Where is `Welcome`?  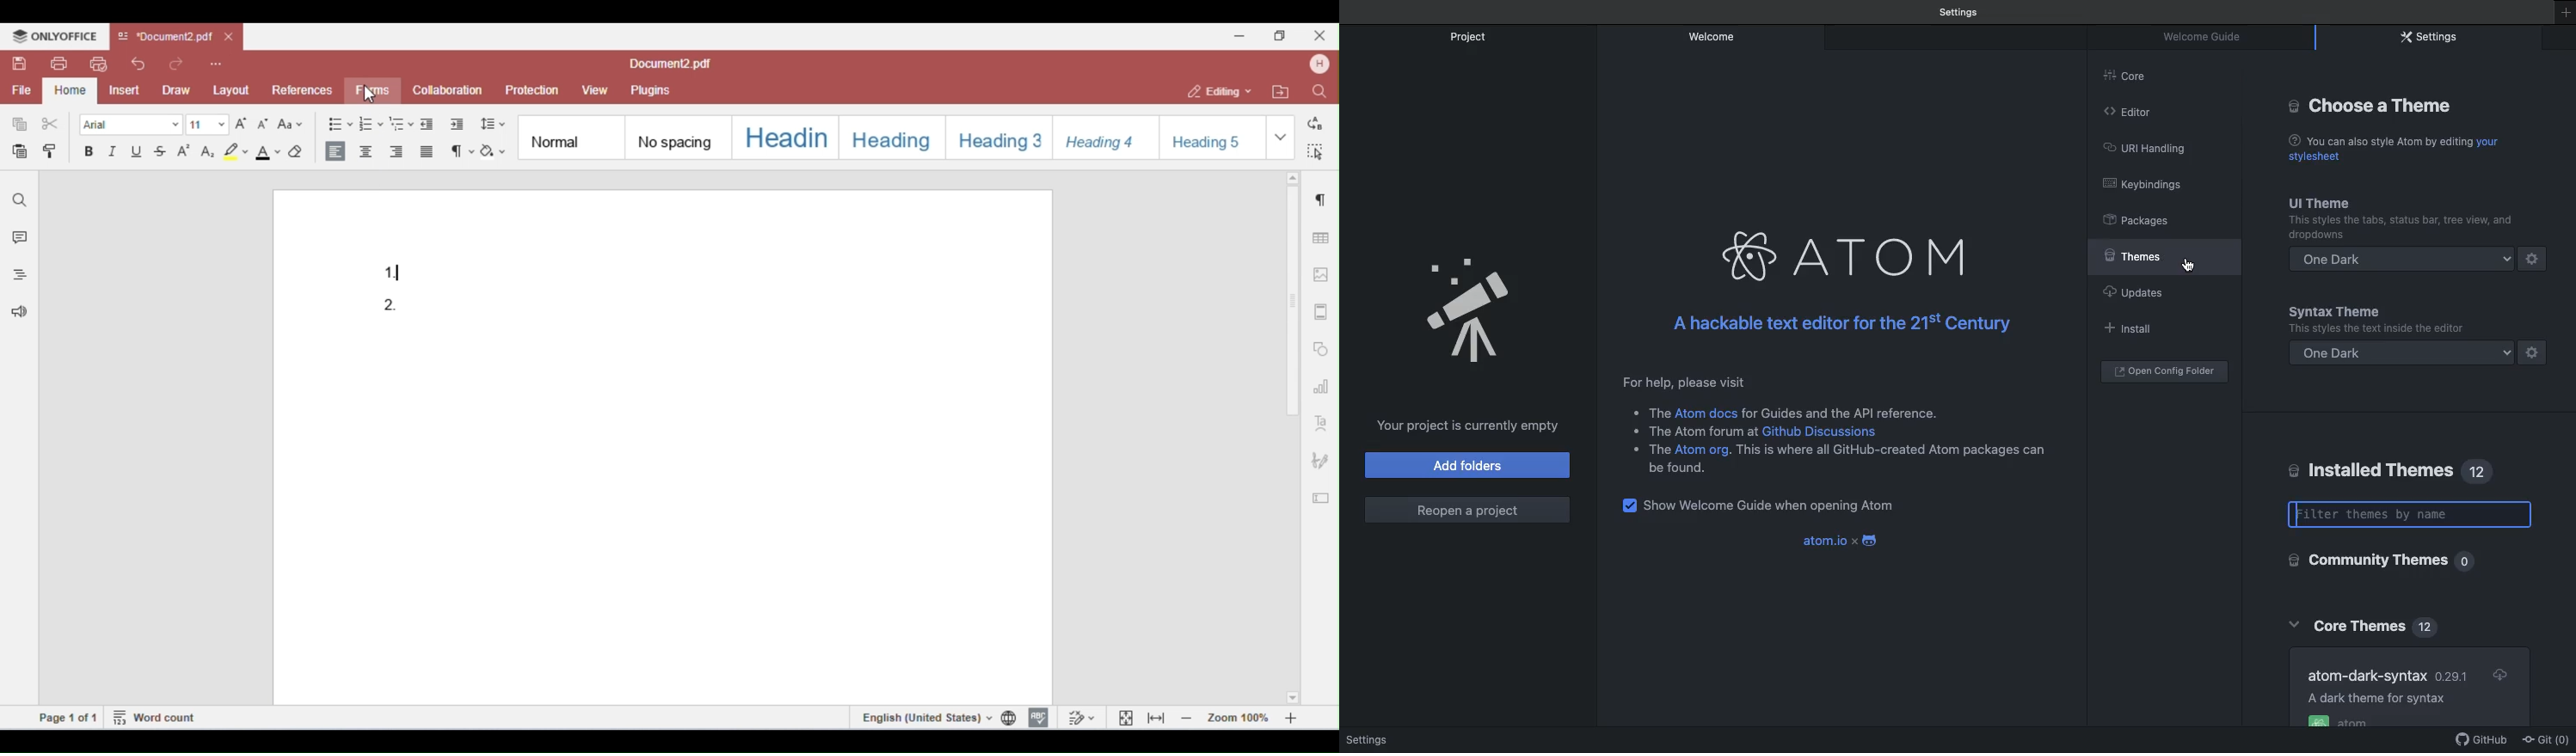 Welcome is located at coordinates (1712, 37).